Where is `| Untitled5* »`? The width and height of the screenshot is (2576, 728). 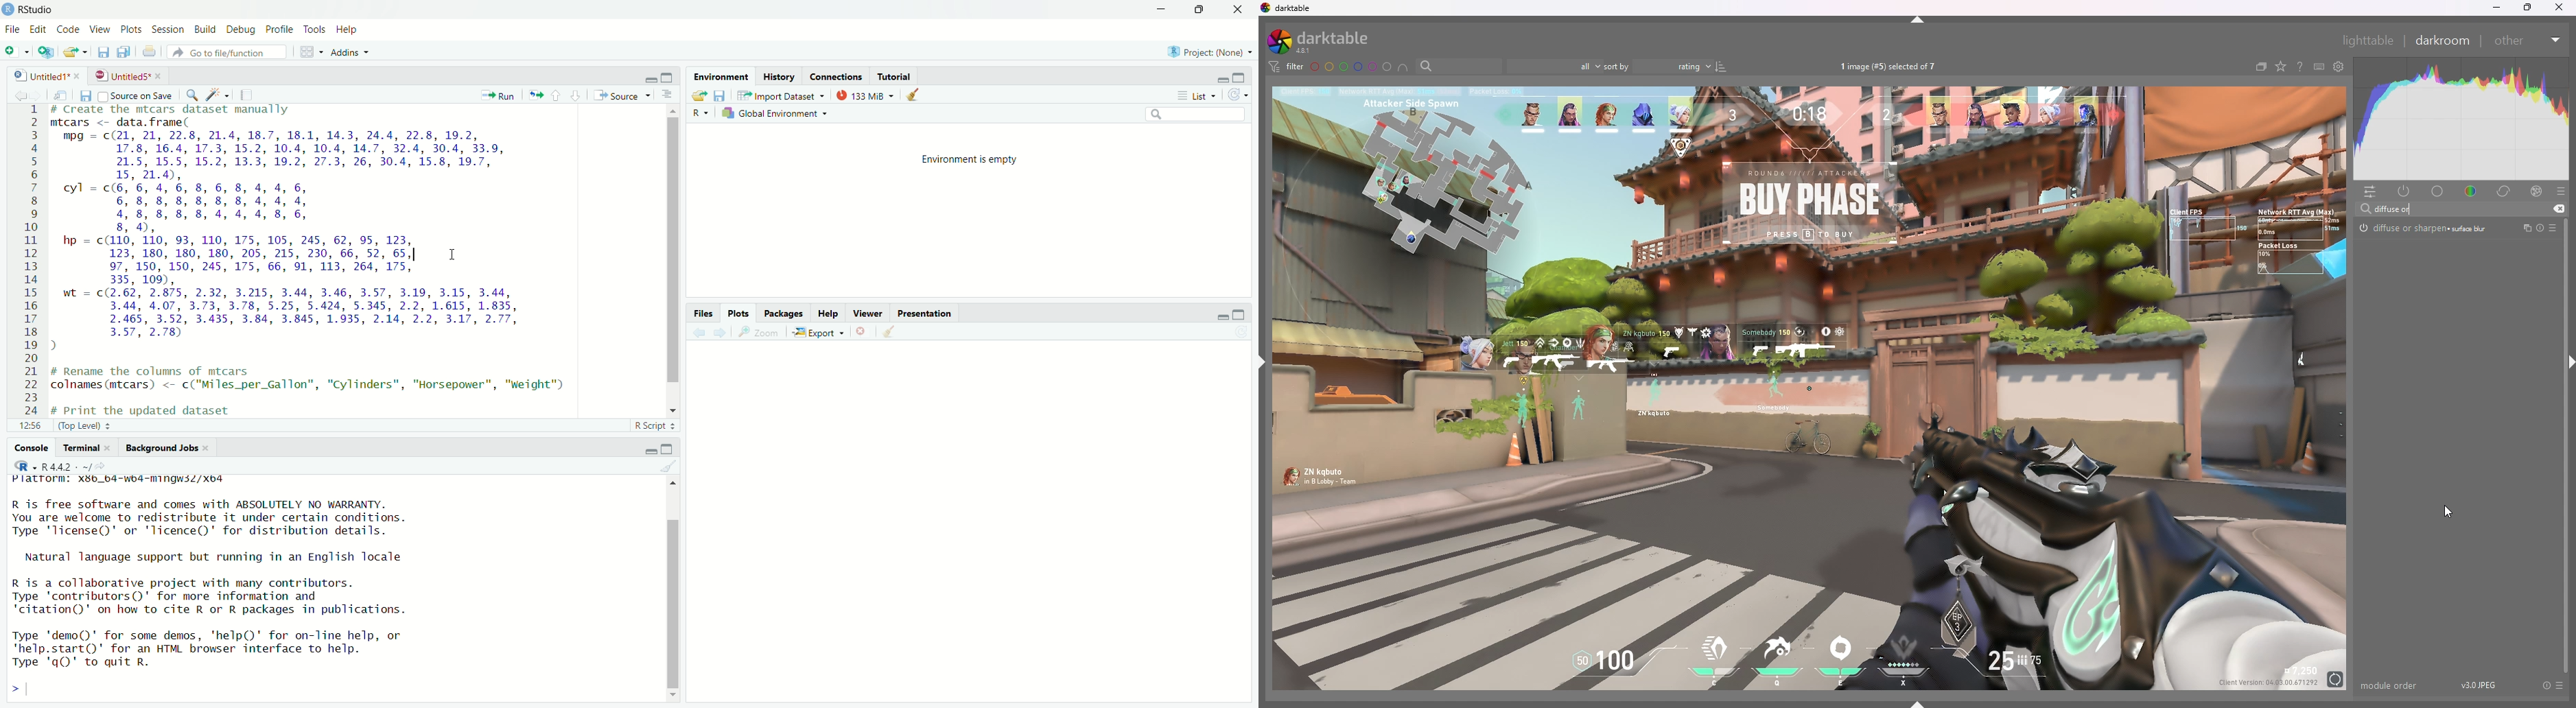
| Untitled5* » is located at coordinates (127, 75).